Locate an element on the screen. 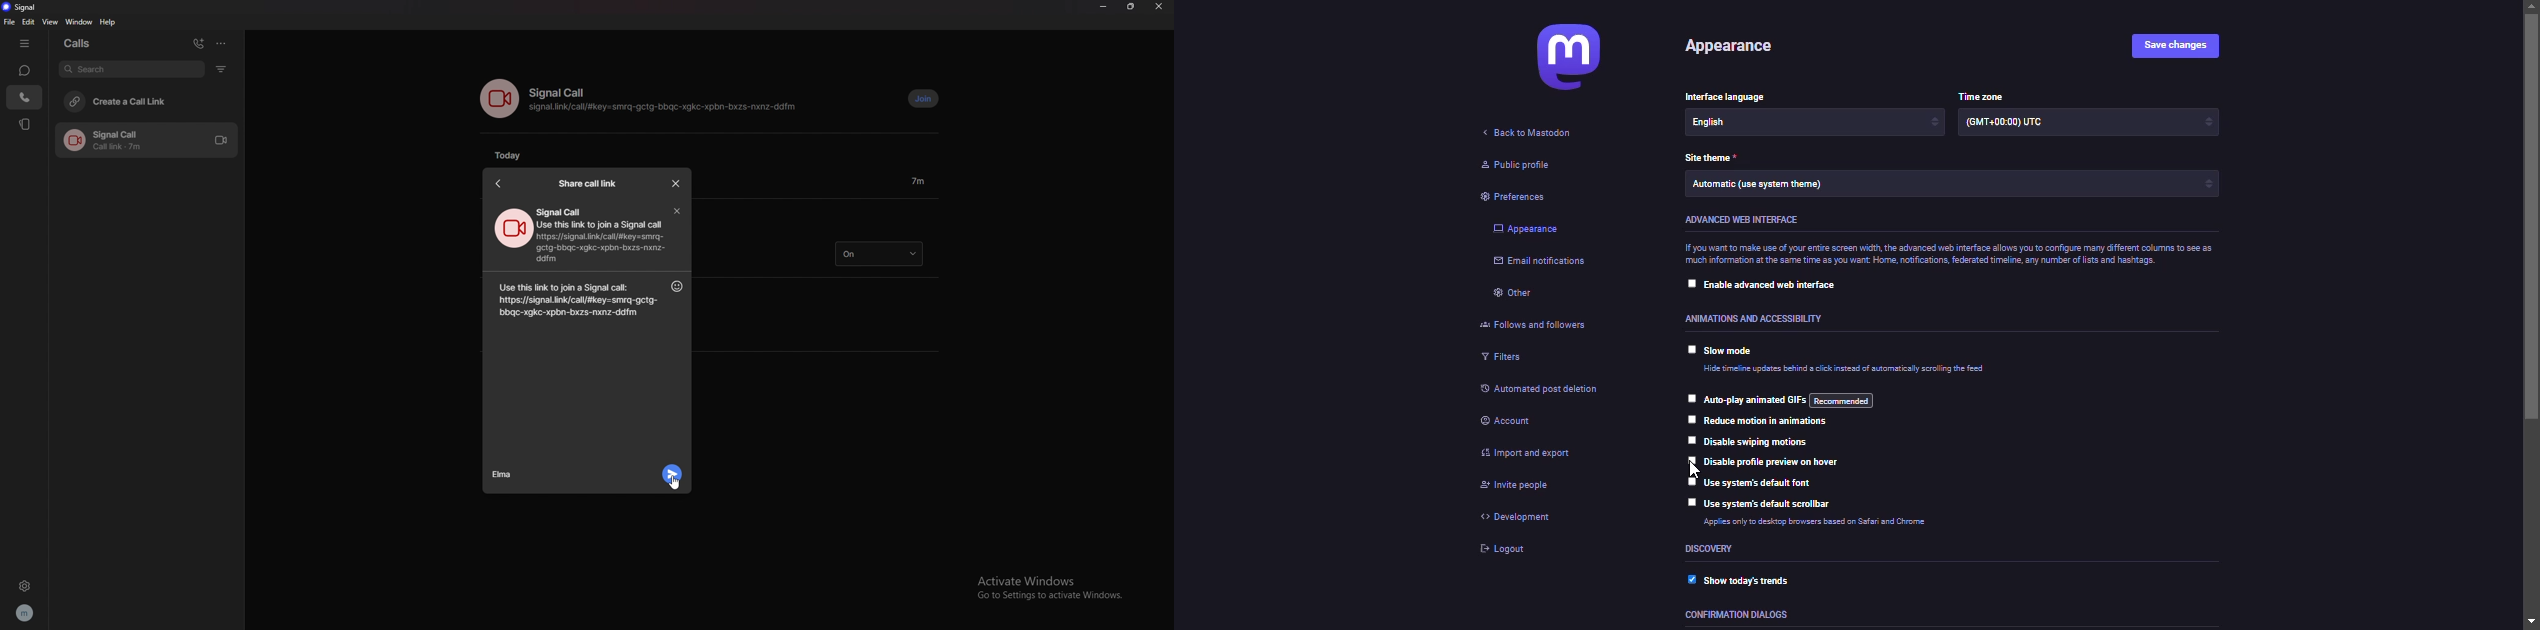  time zone is located at coordinates (1978, 94).